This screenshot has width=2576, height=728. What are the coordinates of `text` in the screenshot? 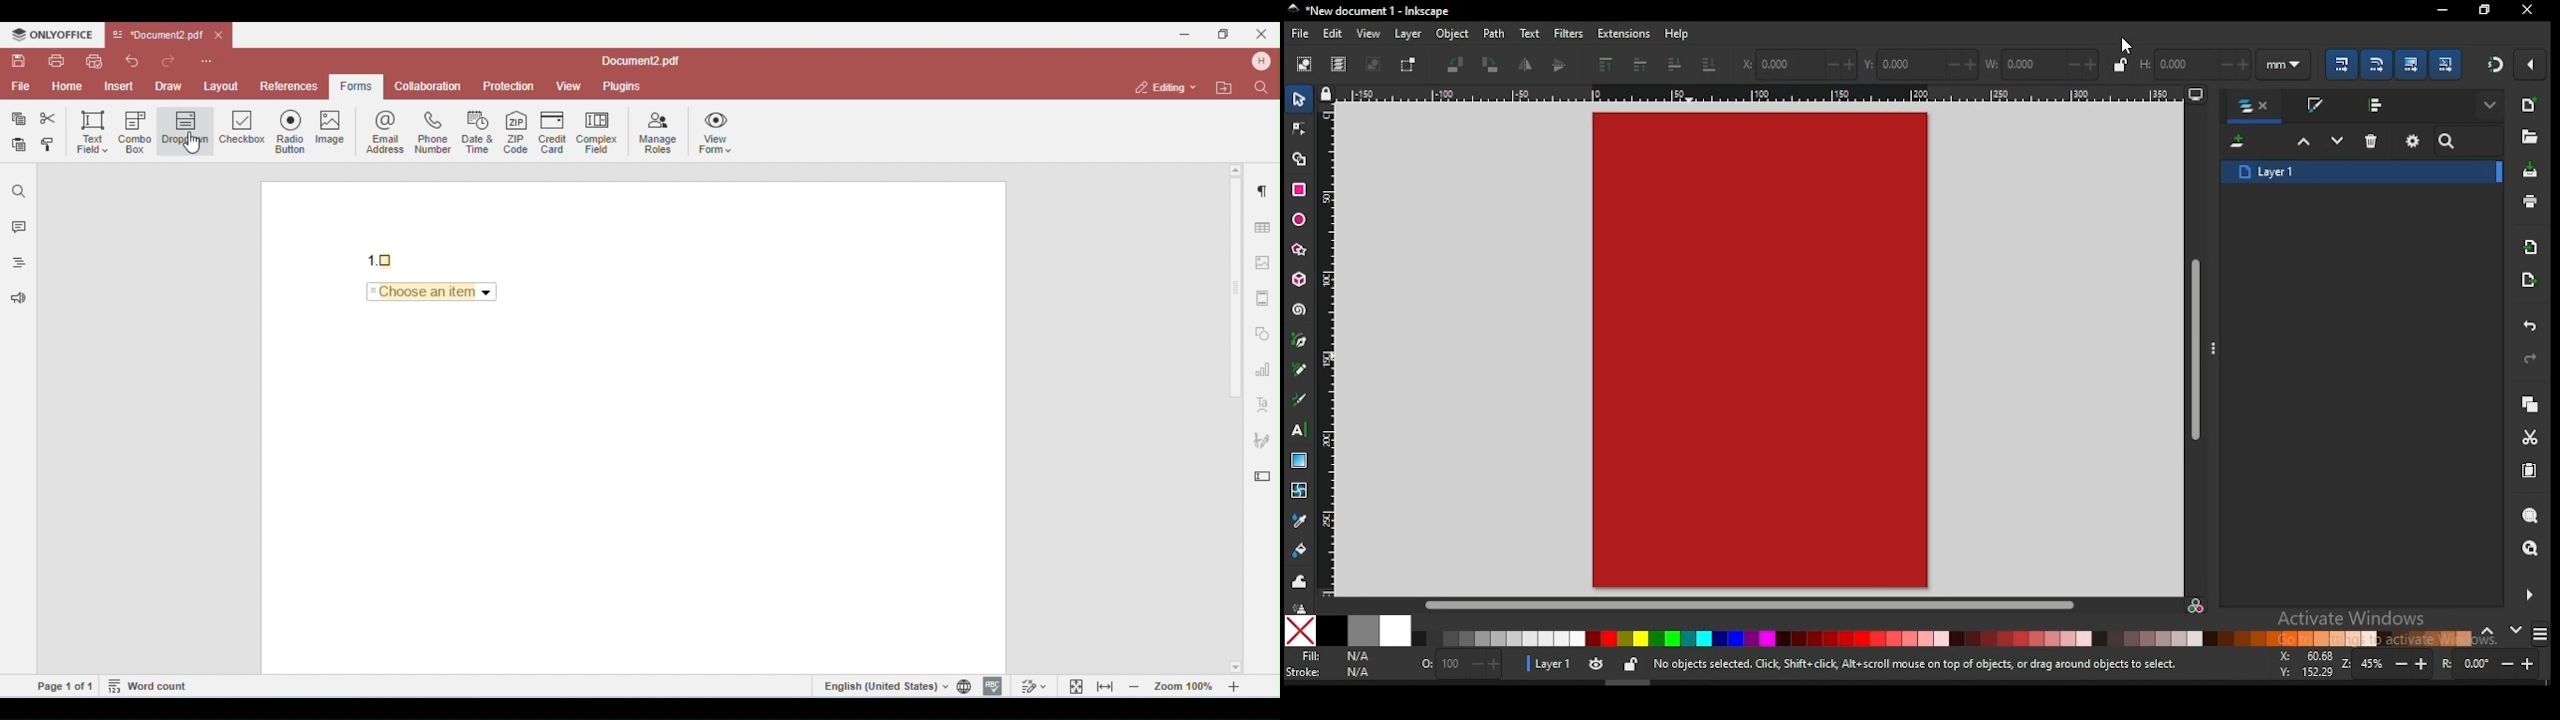 It's located at (1529, 33).